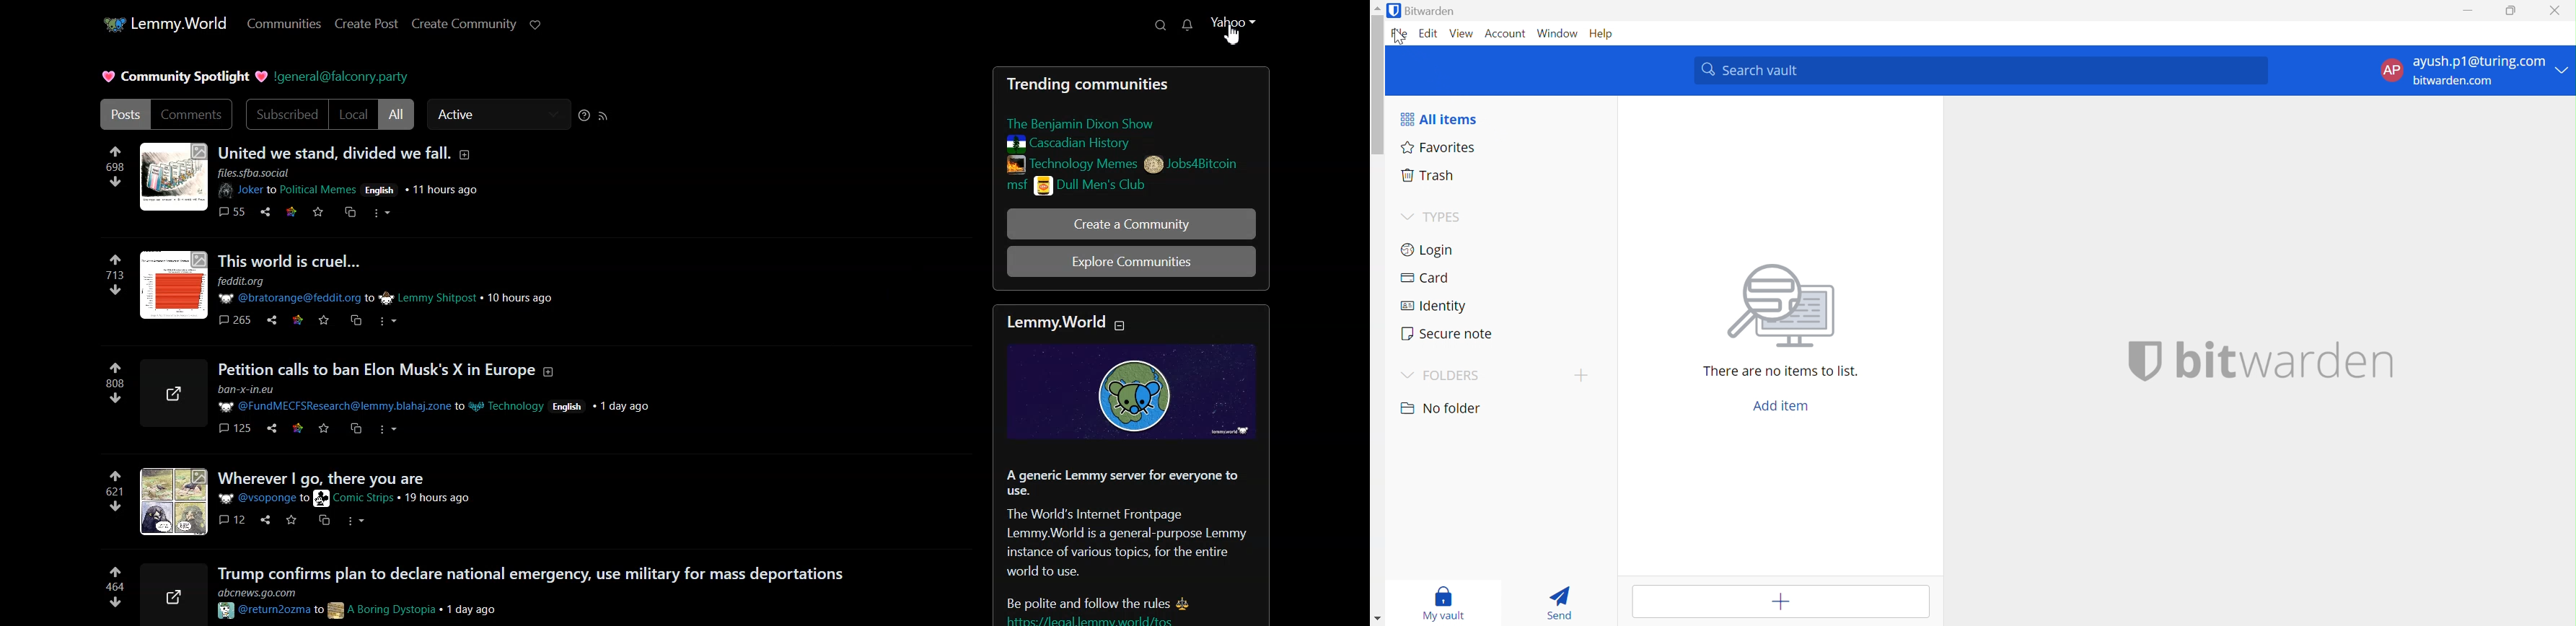 This screenshot has width=2576, height=644. I want to click on TYPES, so click(1447, 215).